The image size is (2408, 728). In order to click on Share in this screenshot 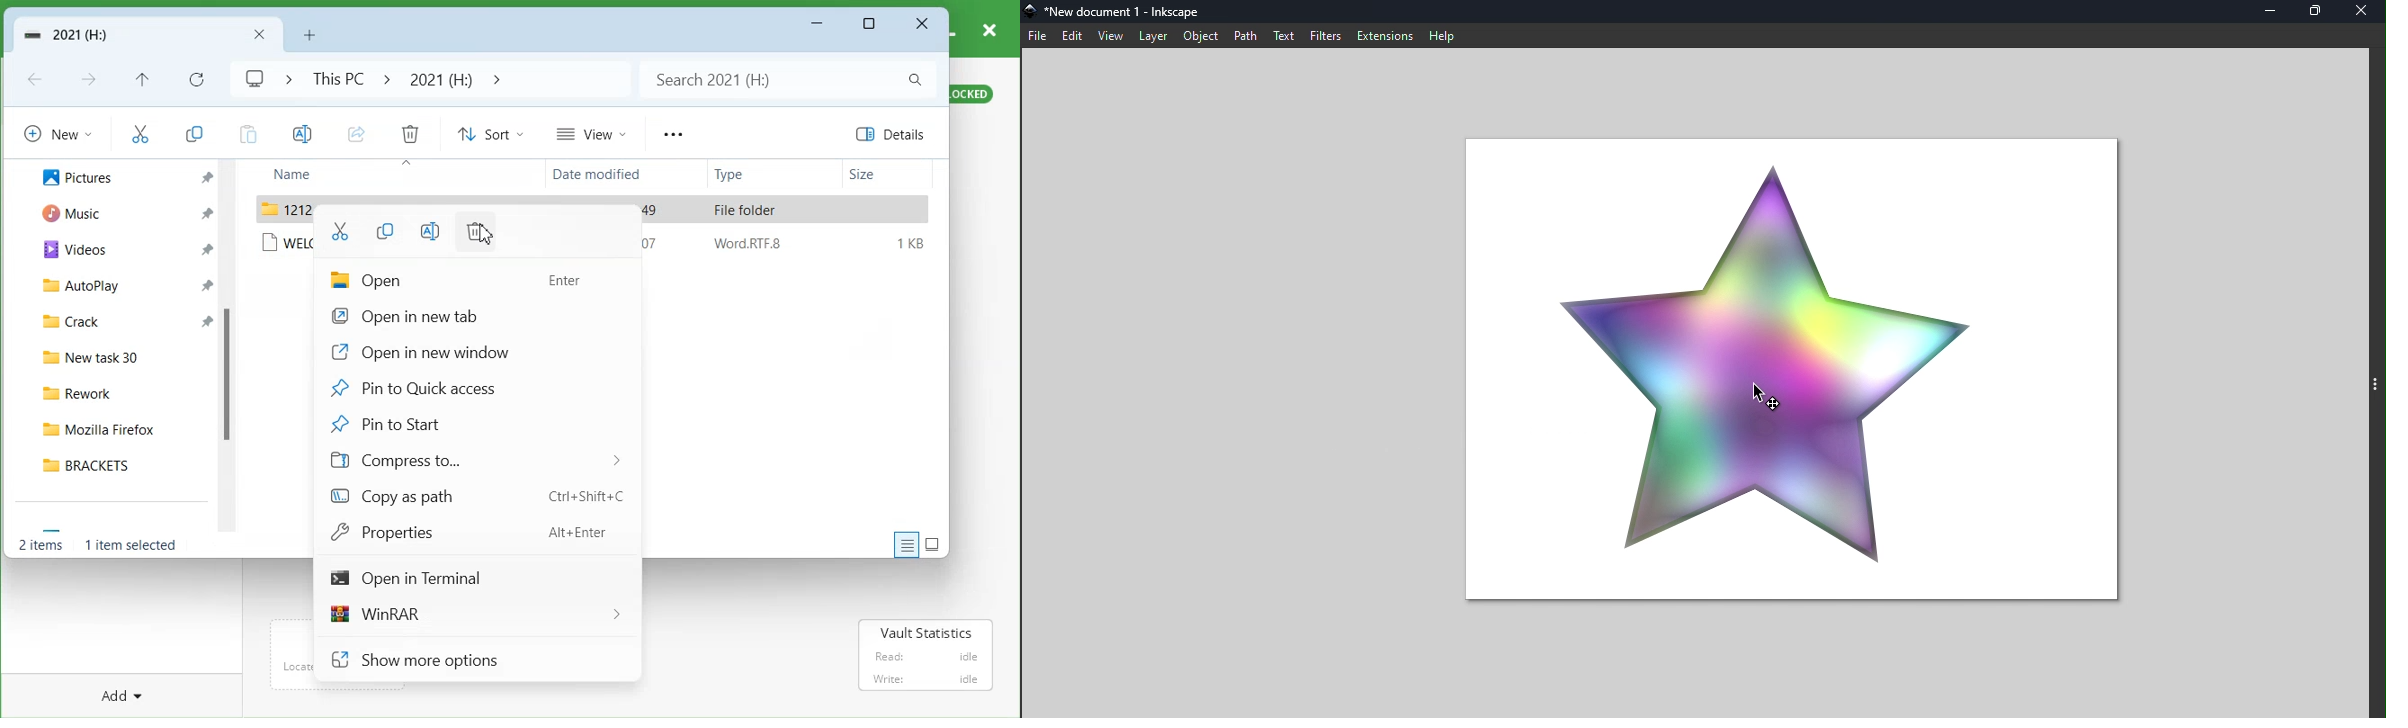, I will do `click(355, 133)`.